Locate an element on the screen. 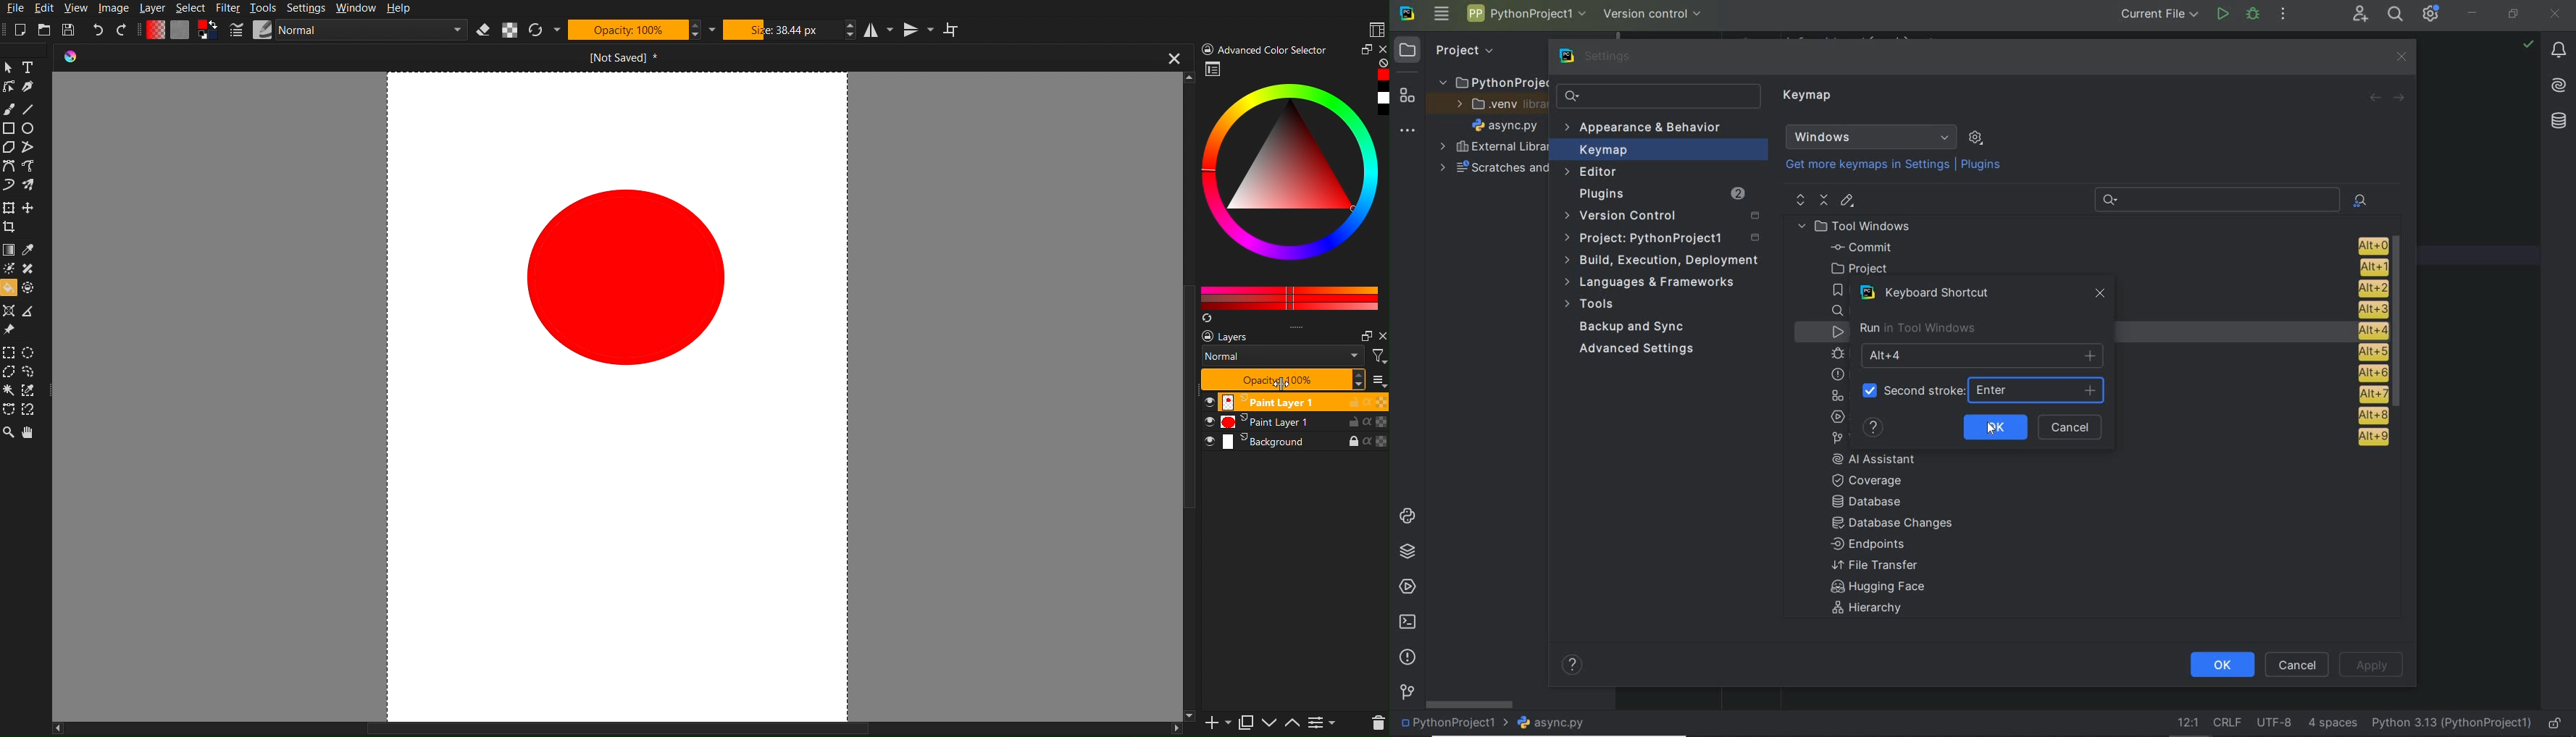 The height and width of the screenshot is (756, 2576). Filter is located at coordinates (1381, 358).